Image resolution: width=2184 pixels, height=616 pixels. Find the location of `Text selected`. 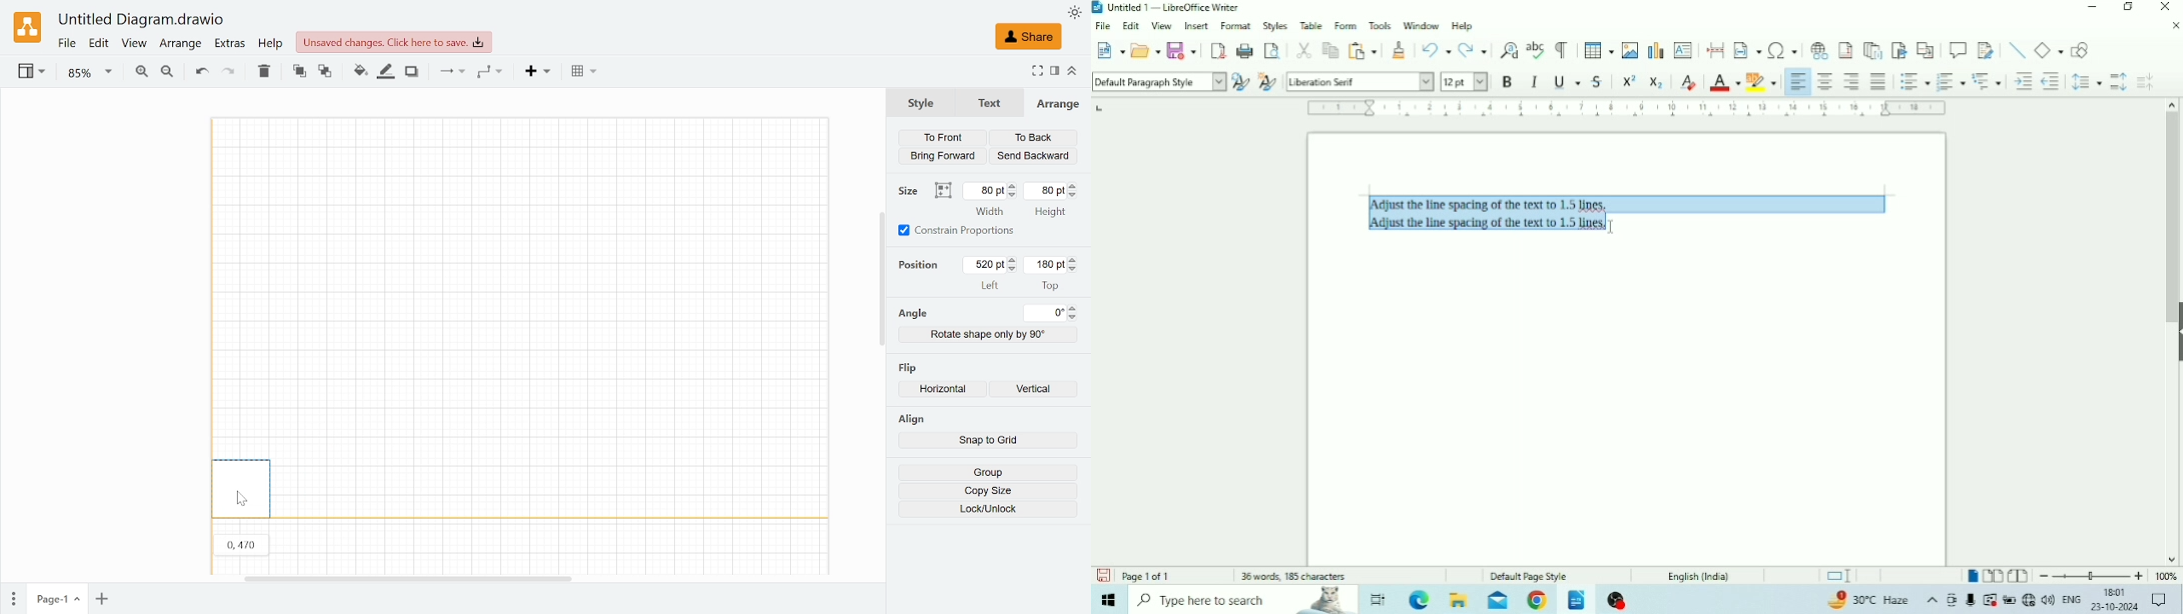

Text selected is located at coordinates (1628, 214).